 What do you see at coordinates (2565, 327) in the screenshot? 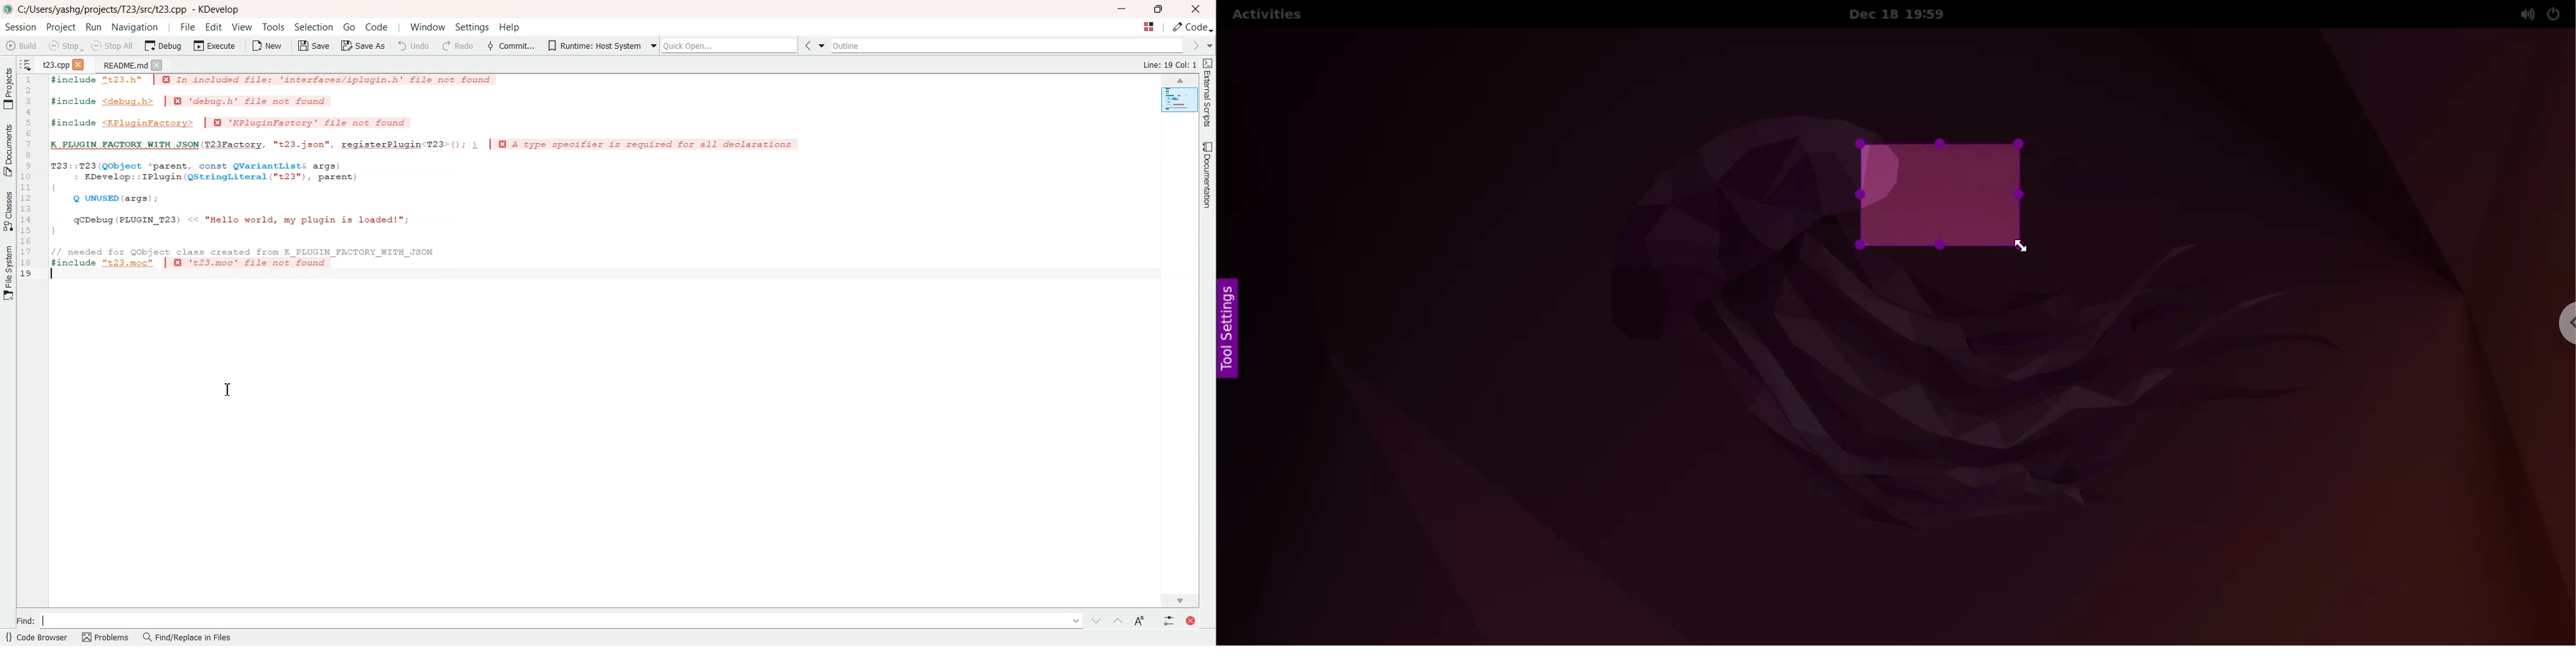
I see `chrome options` at bounding box center [2565, 327].